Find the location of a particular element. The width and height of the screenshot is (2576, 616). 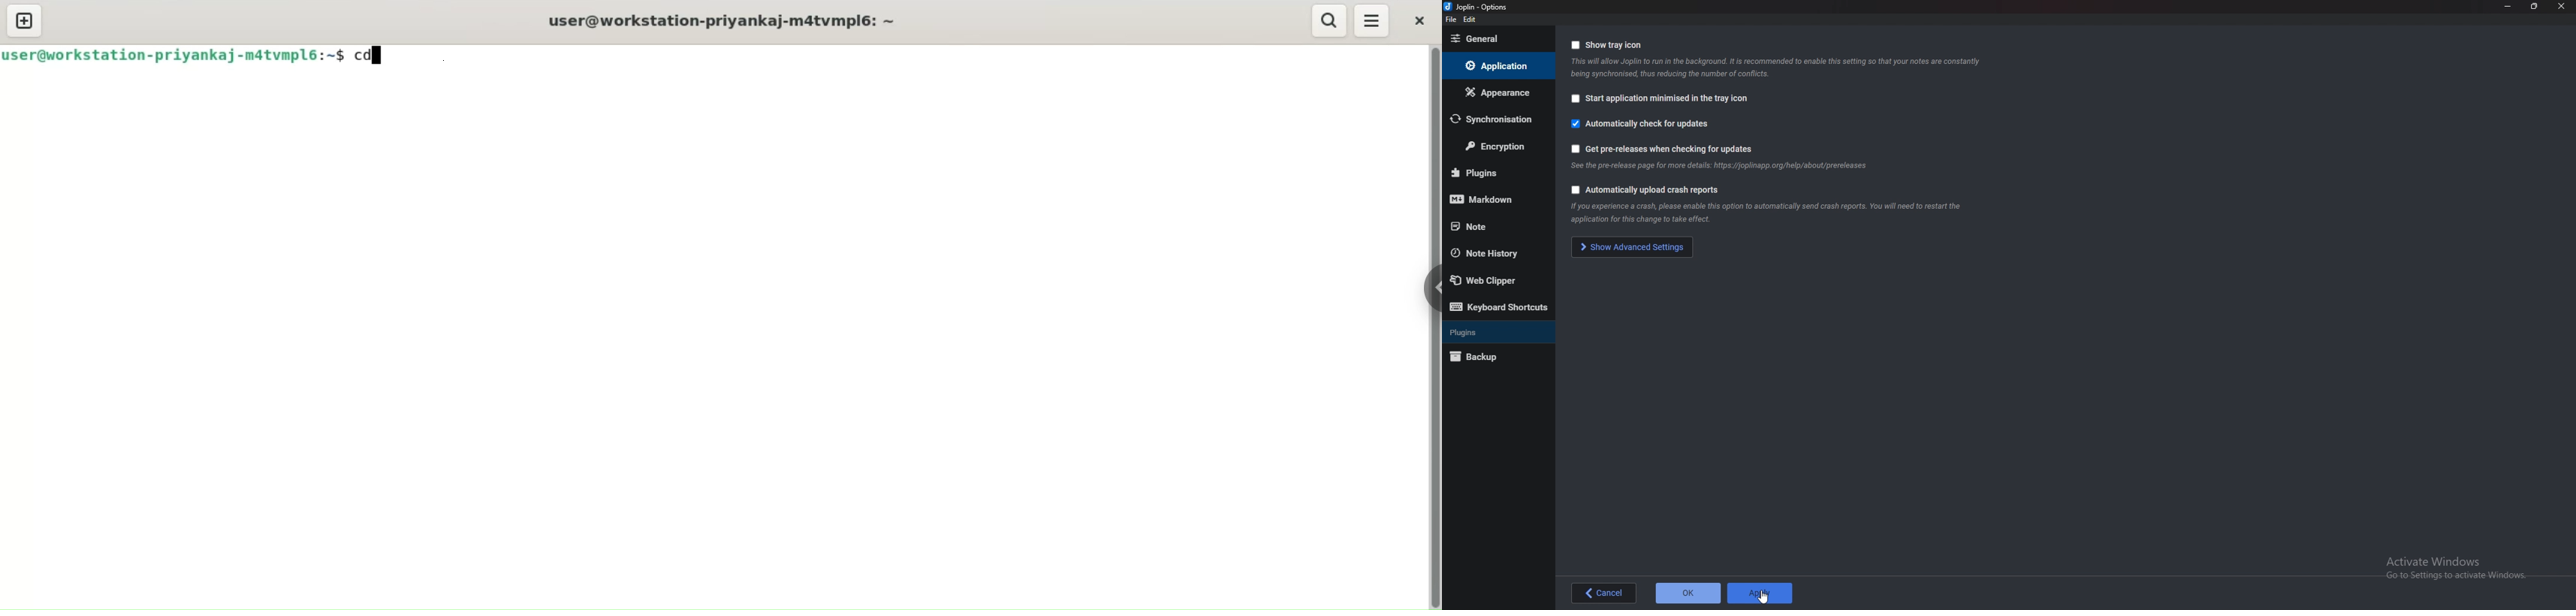

joplin is located at coordinates (1482, 7).